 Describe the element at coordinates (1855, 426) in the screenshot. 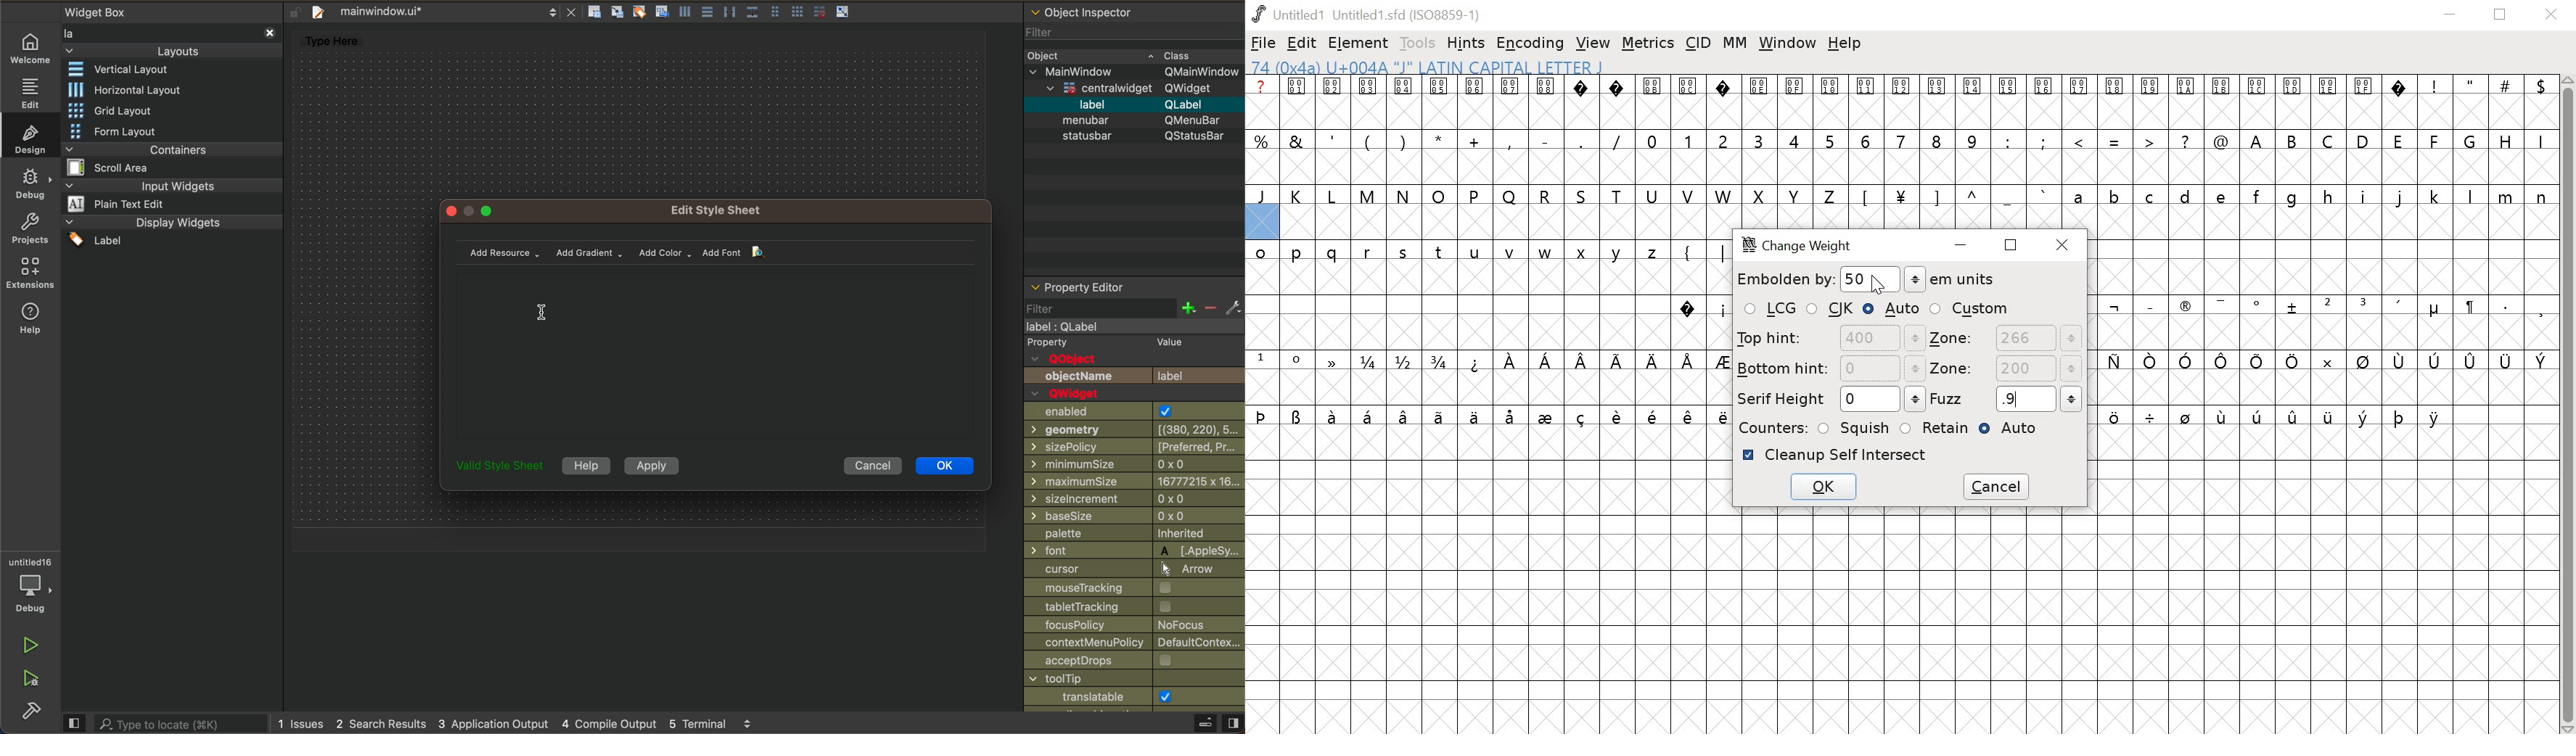

I see `SQUISH` at that location.